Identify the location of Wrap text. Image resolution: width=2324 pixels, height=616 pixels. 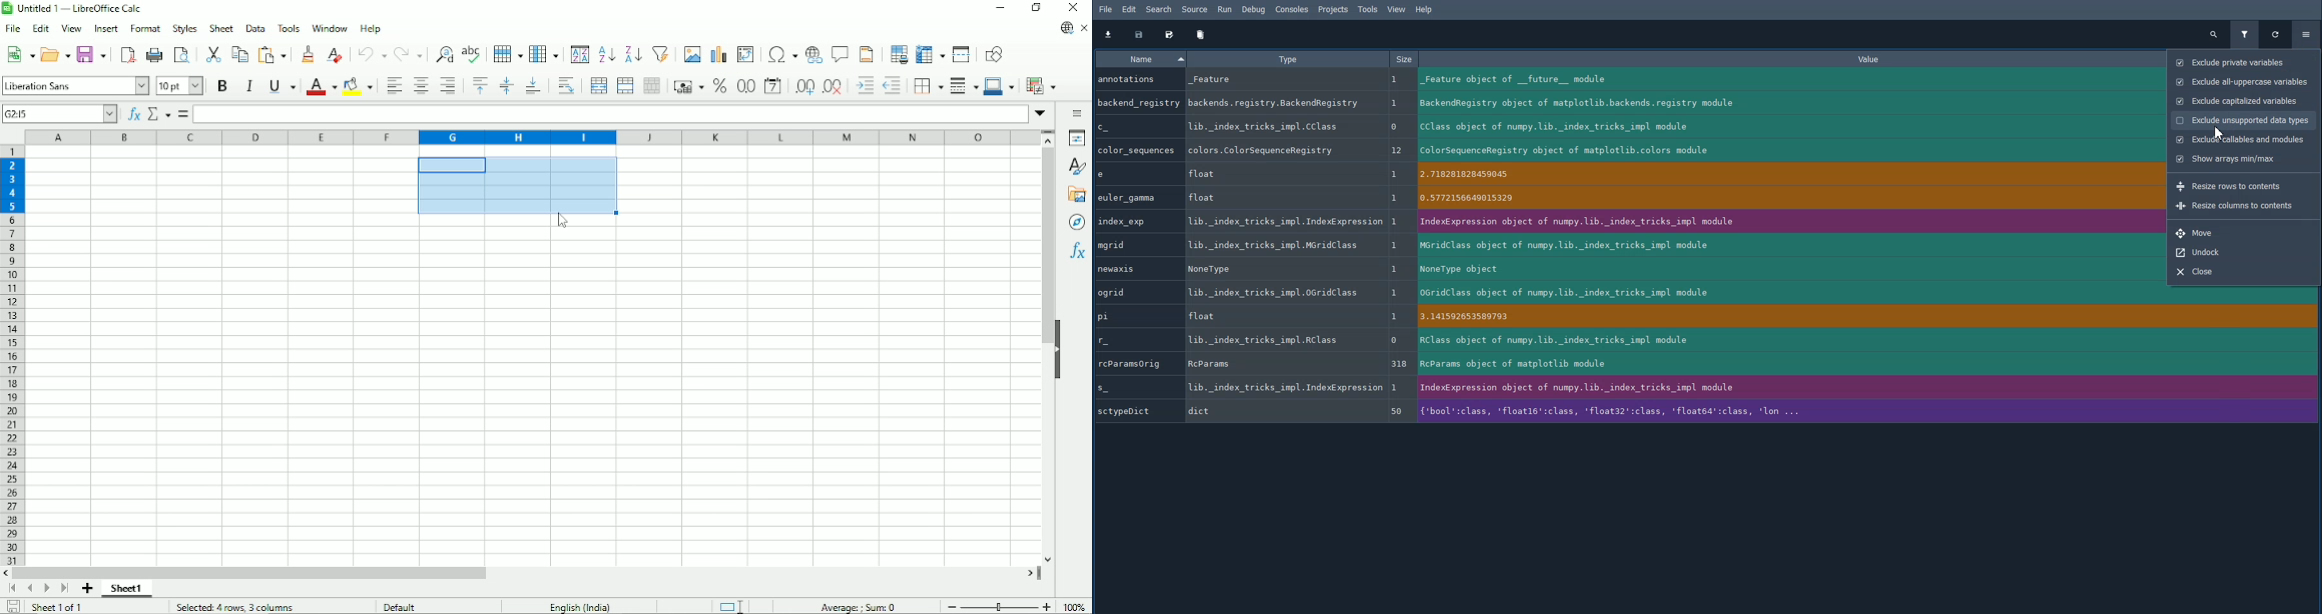
(565, 86).